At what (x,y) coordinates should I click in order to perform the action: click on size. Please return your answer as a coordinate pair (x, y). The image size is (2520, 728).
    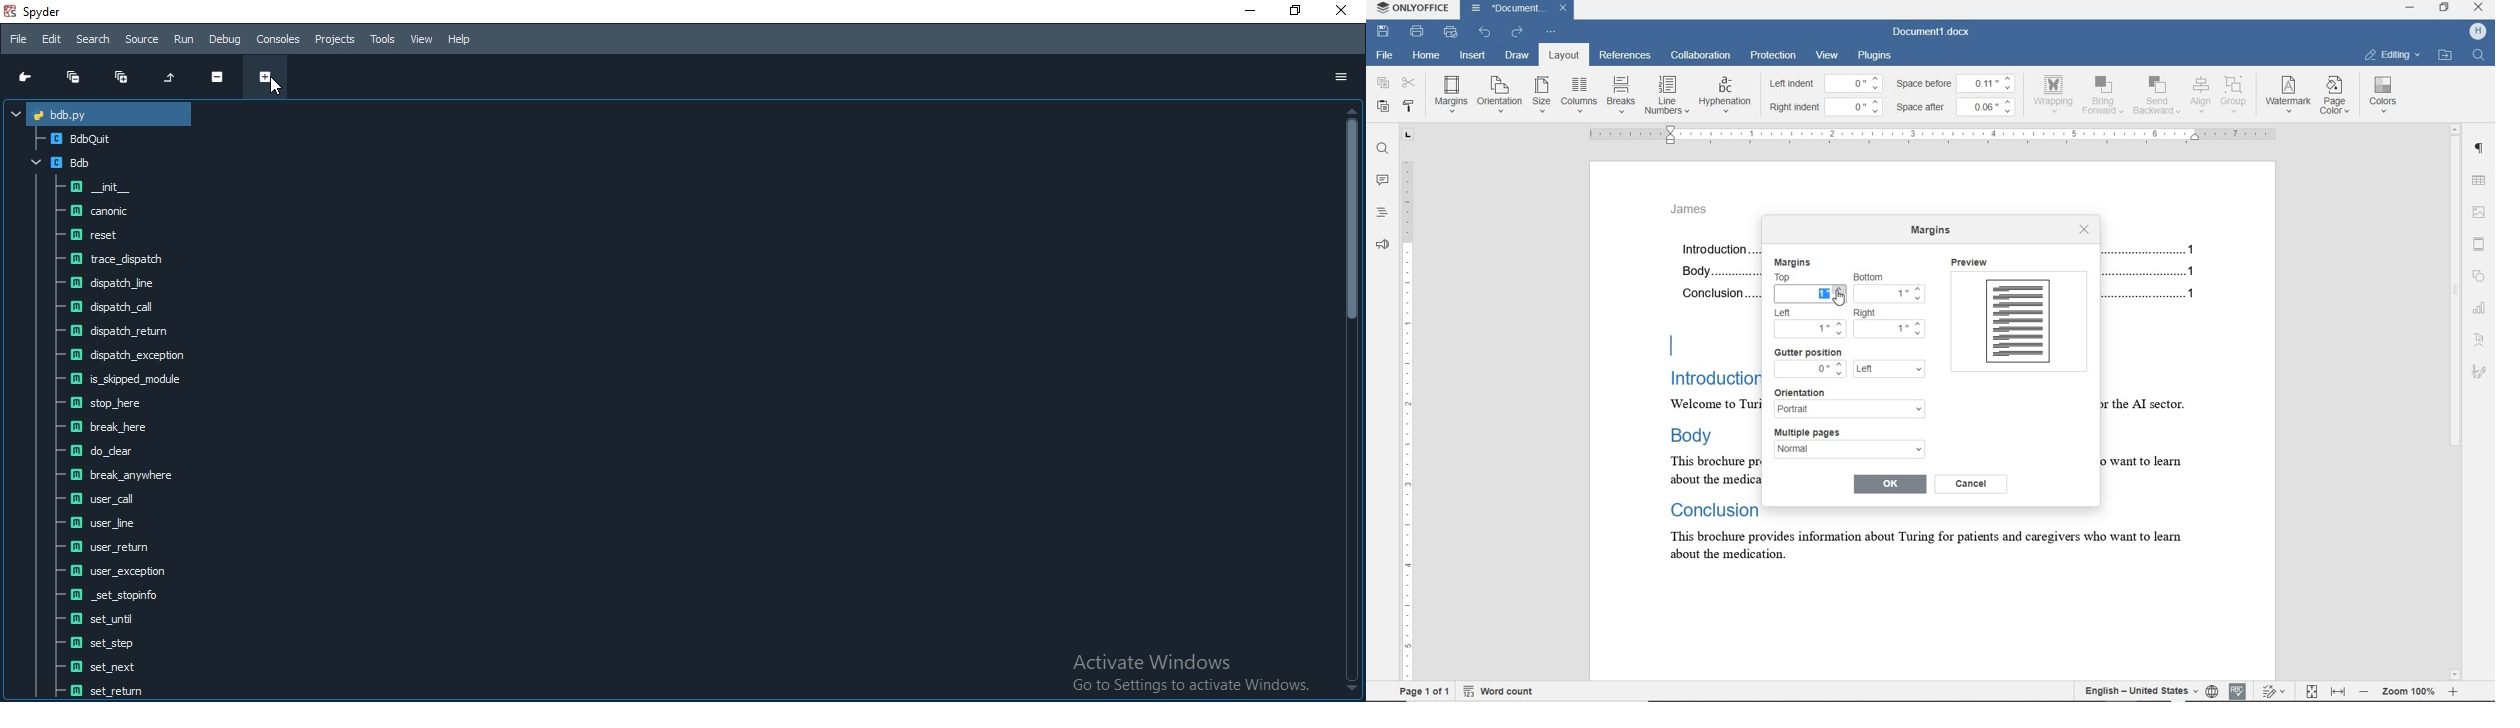
    Looking at the image, I should click on (1542, 95).